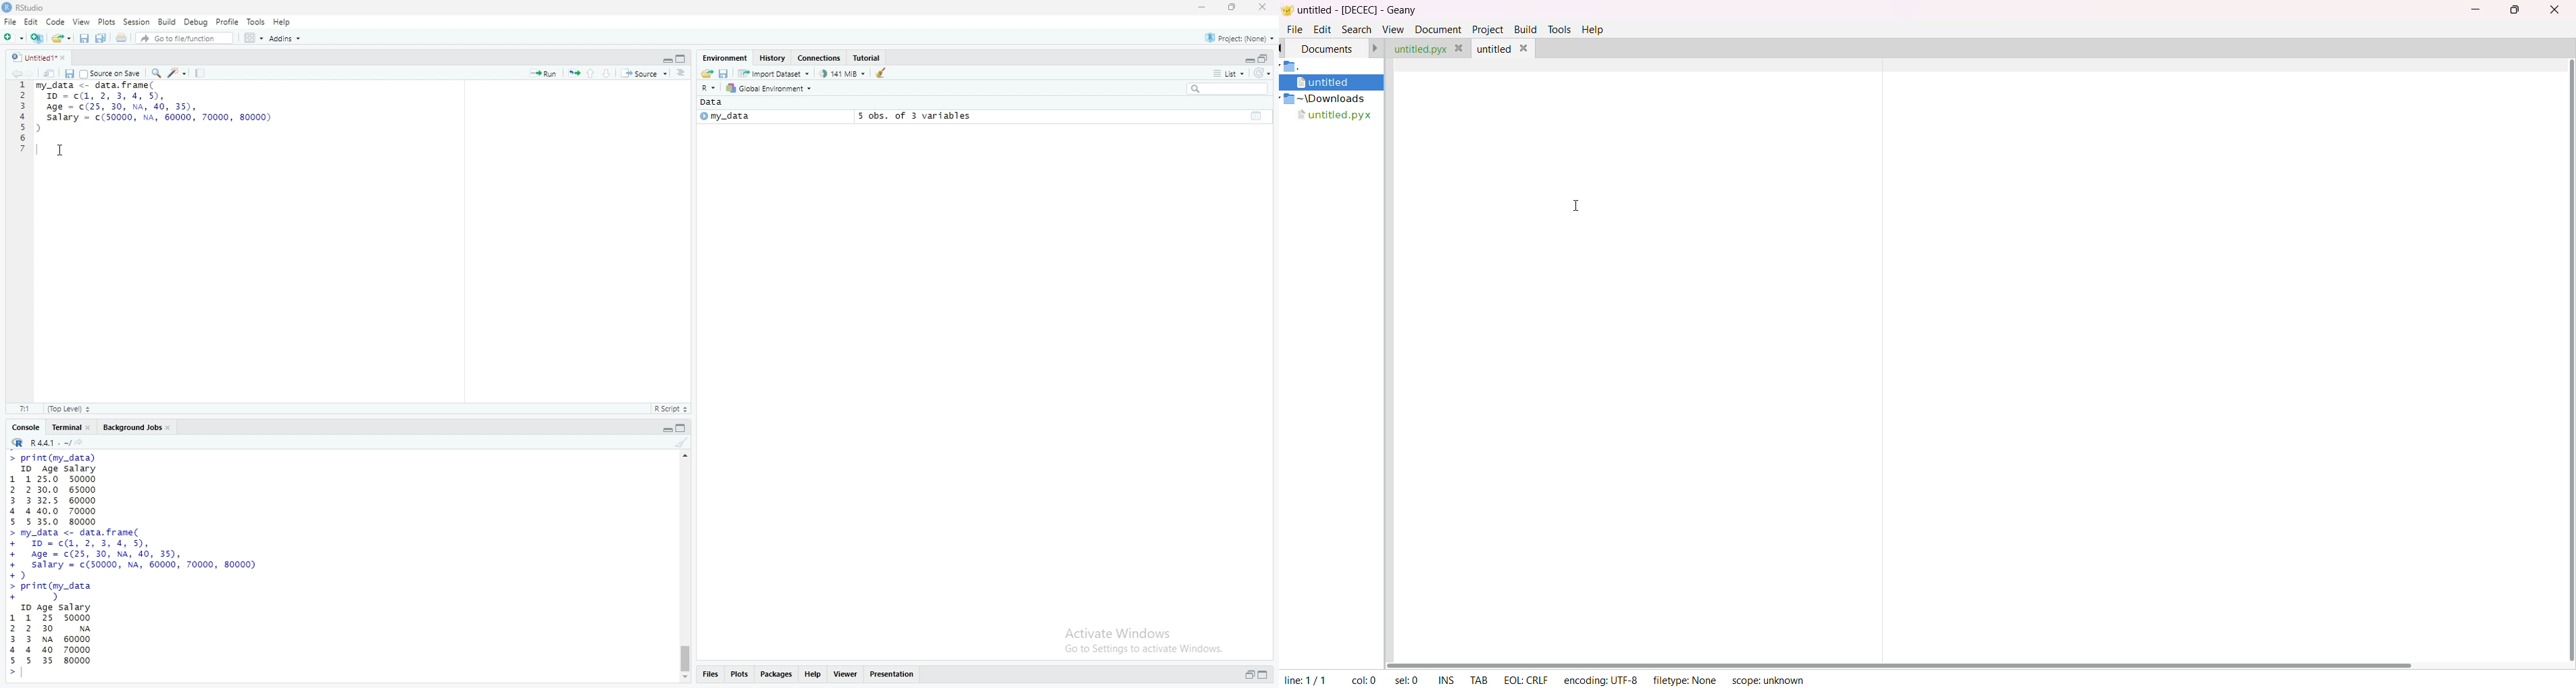 The image size is (2576, 700). What do you see at coordinates (155, 109) in the screenshot?
I see `data frame code` at bounding box center [155, 109].